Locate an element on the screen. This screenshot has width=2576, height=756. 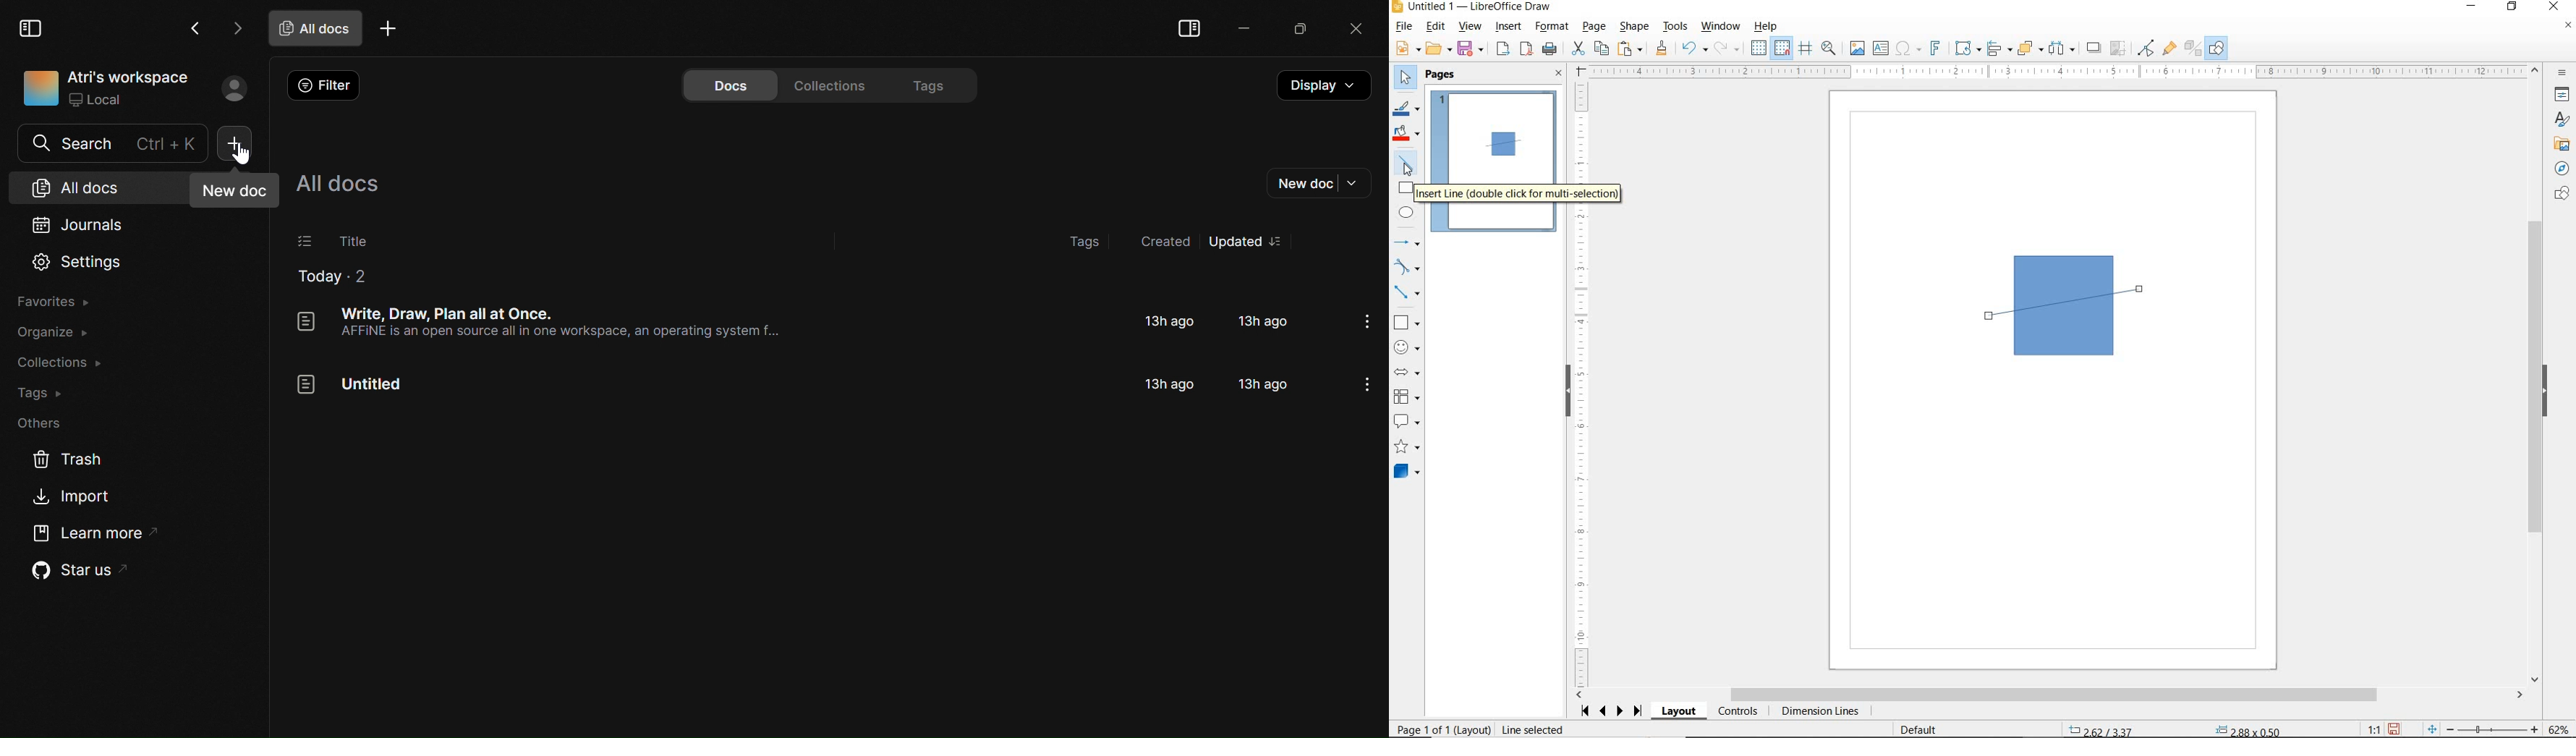
FILL COLOR is located at coordinates (1407, 135).